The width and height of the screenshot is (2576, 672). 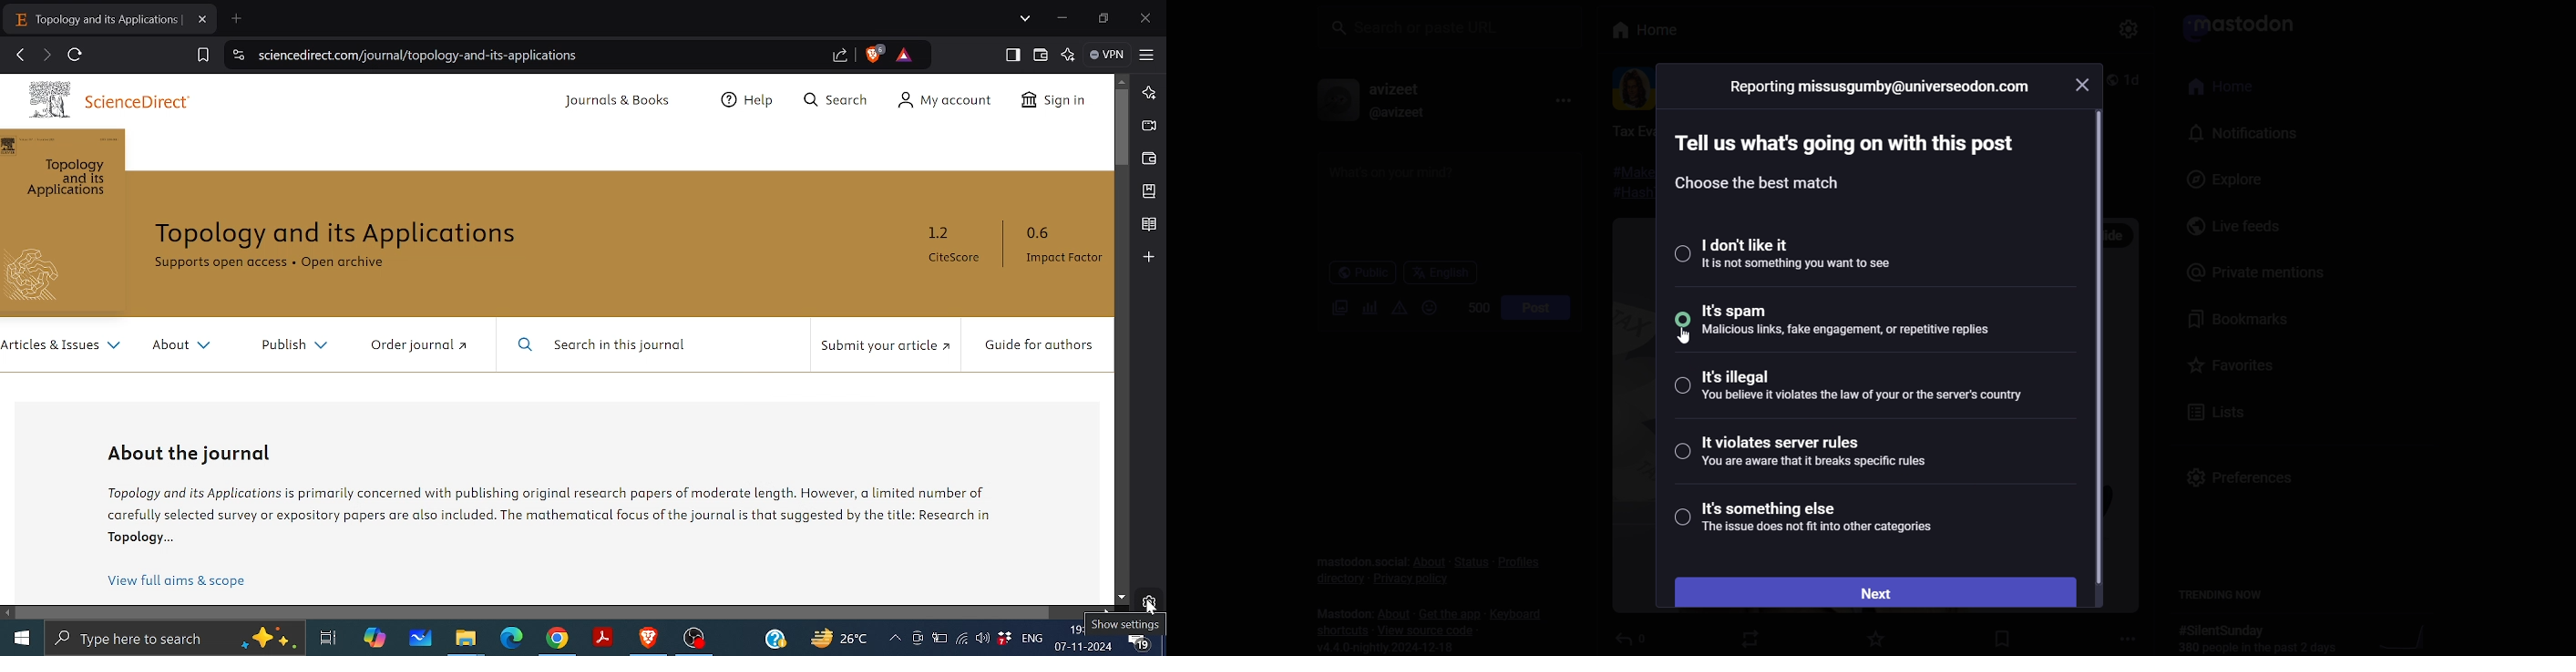 What do you see at coordinates (8, 612) in the screenshot?
I see `Move left` at bounding box center [8, 612].